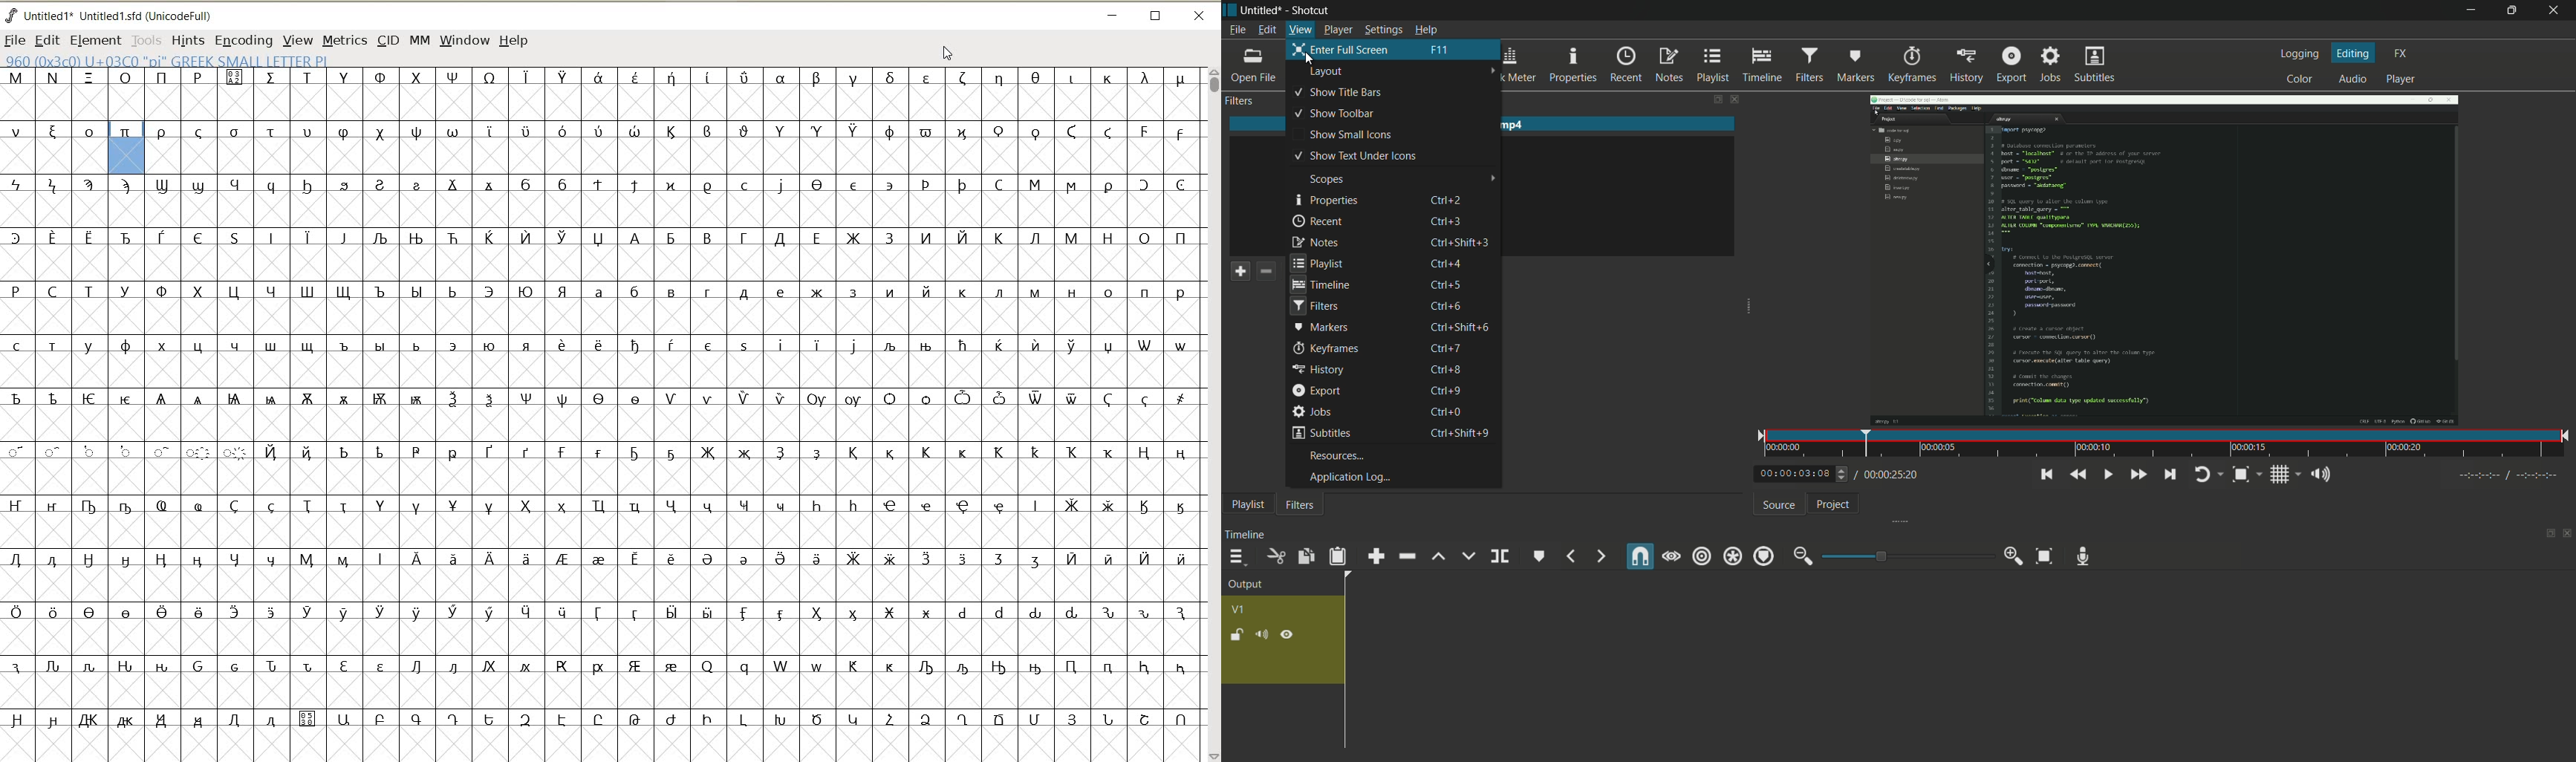  I want to click on history, so click(1316, 370).